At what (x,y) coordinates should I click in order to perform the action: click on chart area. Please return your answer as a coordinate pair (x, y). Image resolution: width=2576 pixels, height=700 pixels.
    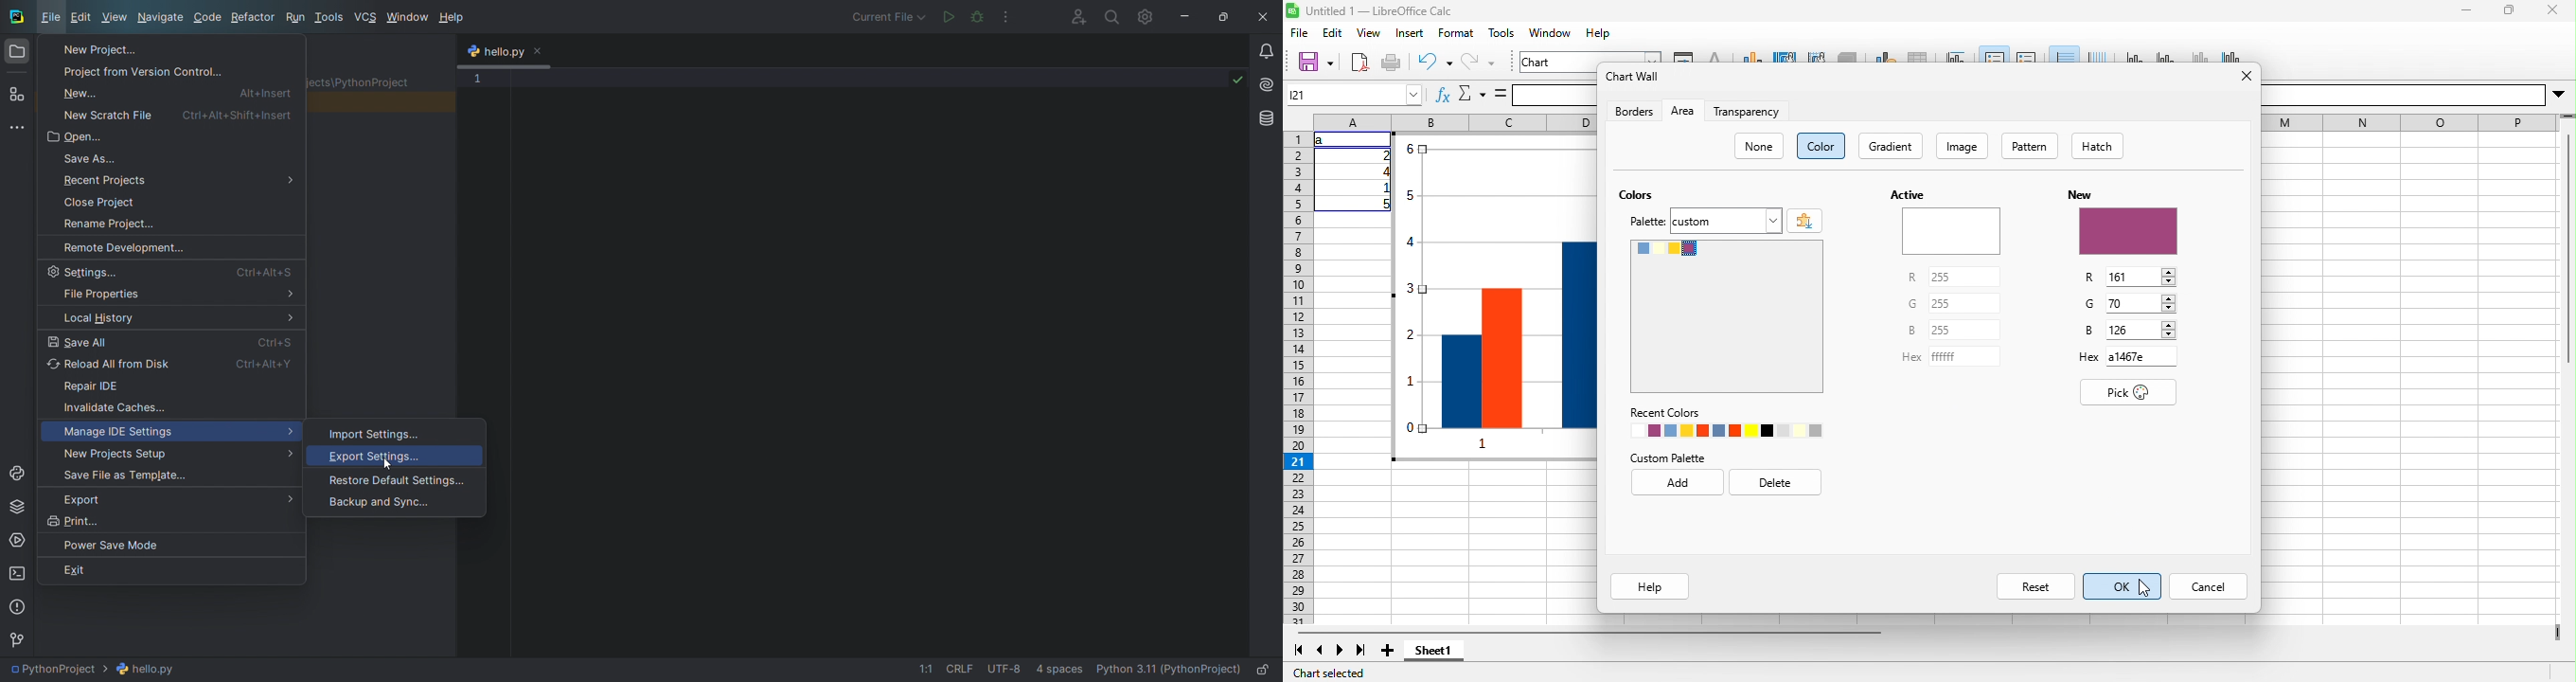
    Looking at the image, I should click on (1785, 56).